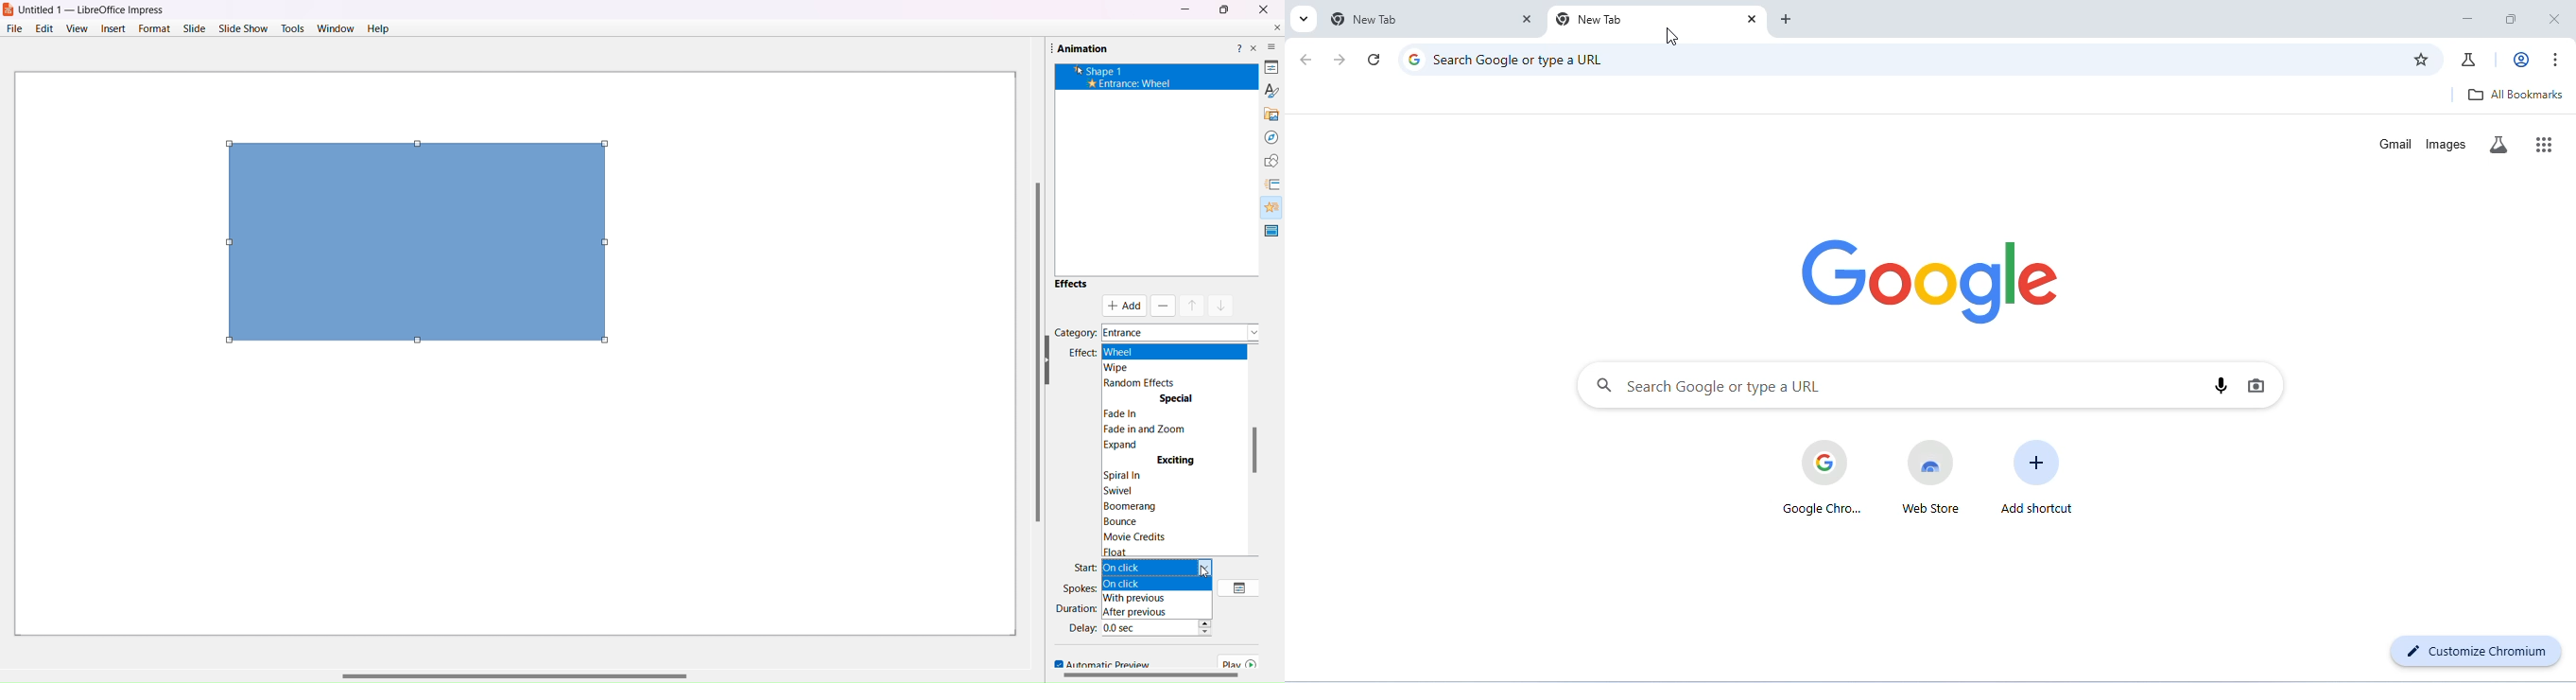  What do you see at coordinates (1126, 305) in the screenshot?
I see `Add` at bounding box center [1126, 305].